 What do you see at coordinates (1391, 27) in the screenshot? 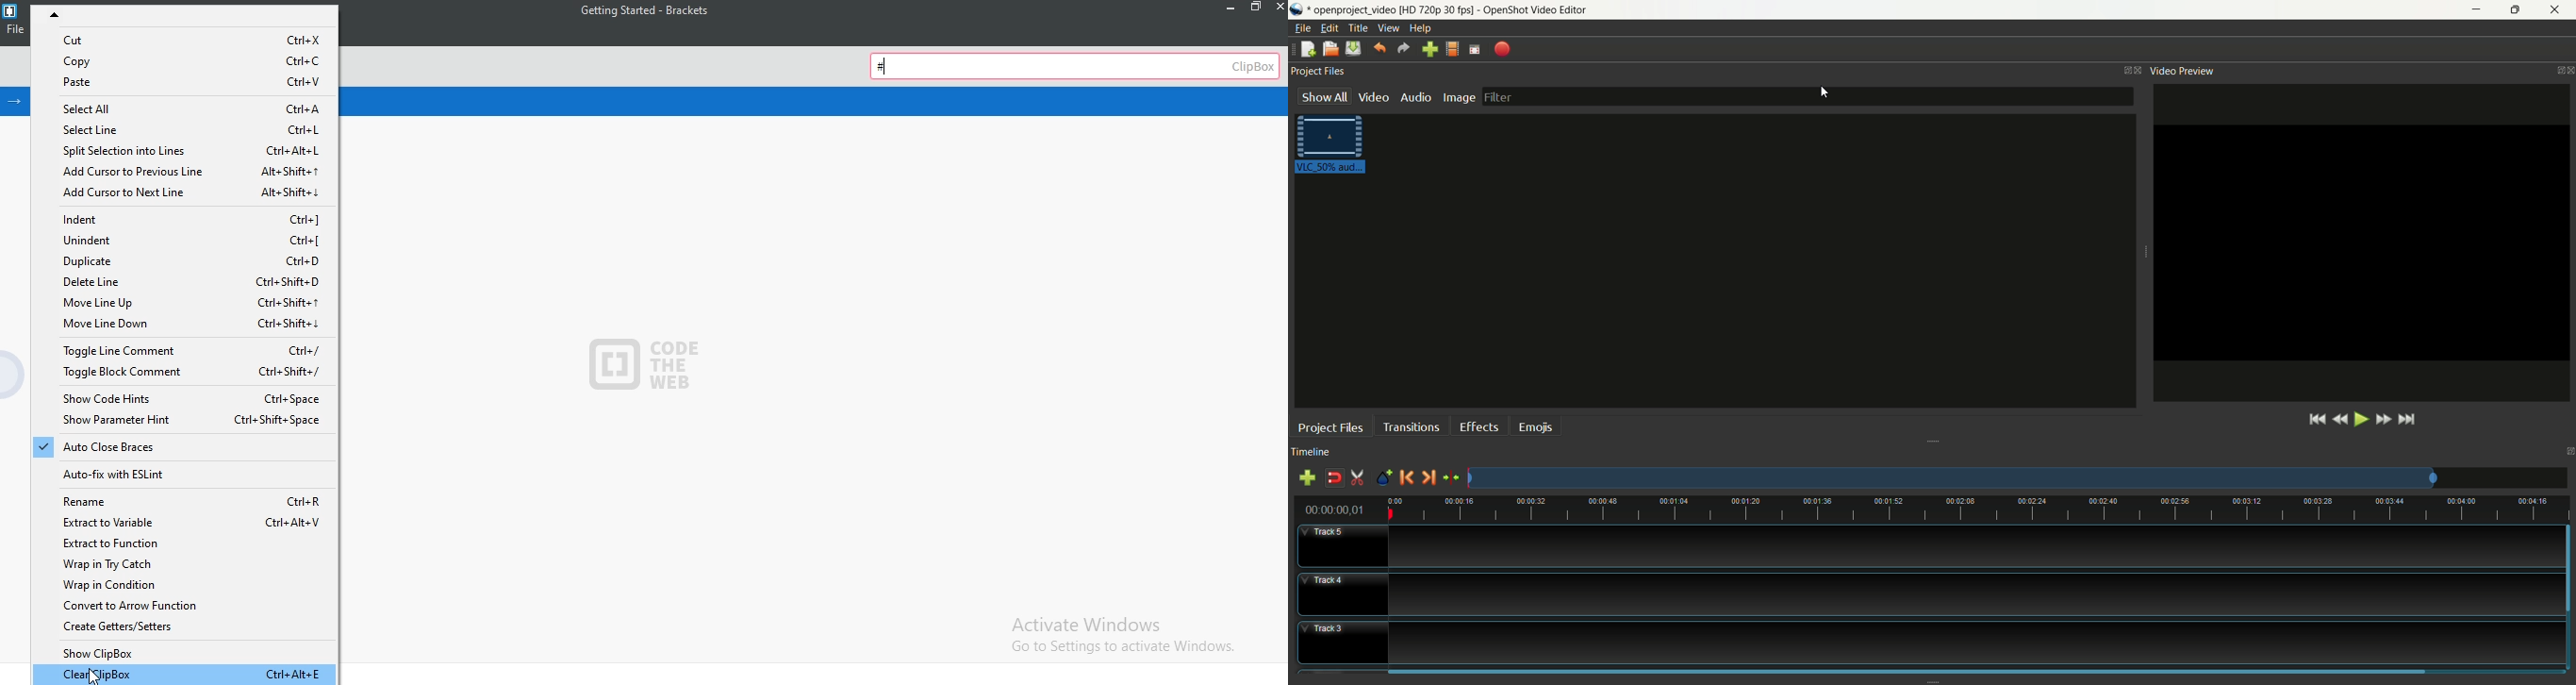
I see `view` at bounding box center [1391, 27].